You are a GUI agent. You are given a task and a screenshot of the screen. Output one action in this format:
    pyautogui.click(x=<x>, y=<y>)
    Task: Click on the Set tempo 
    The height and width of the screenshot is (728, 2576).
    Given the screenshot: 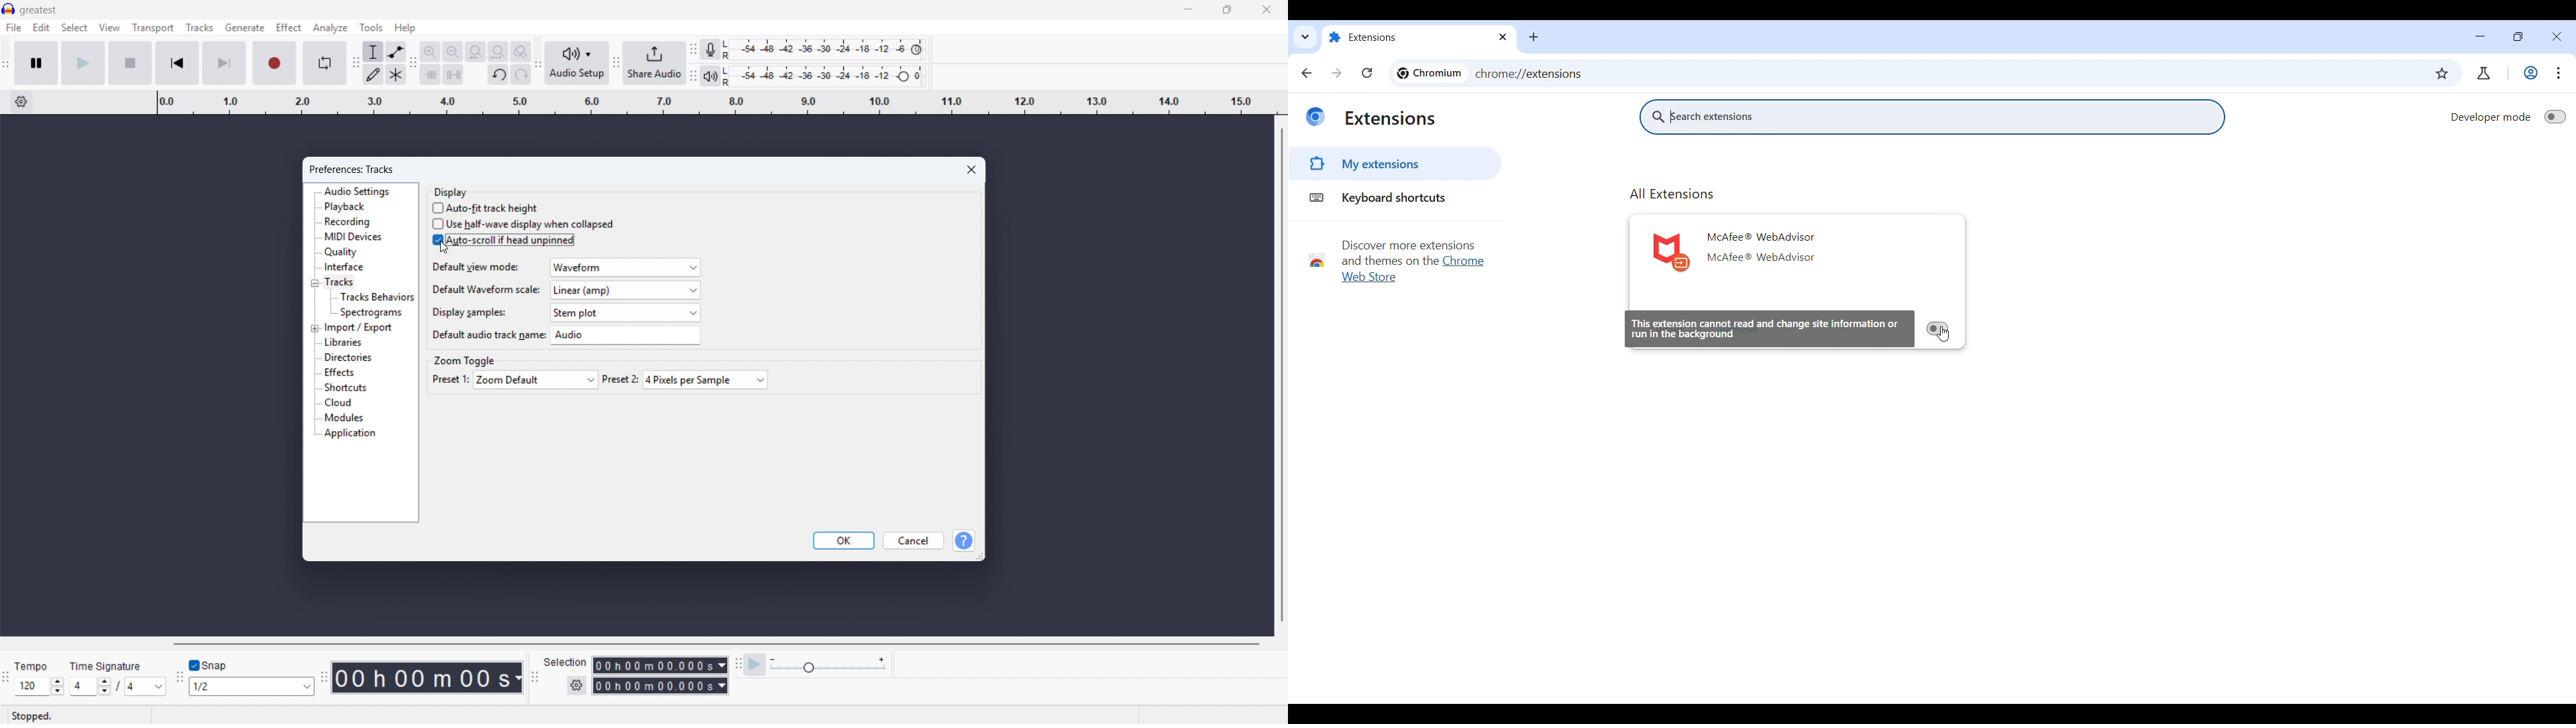 What is the action you would take?
    pyautogui.click(x=40, y=686)
    